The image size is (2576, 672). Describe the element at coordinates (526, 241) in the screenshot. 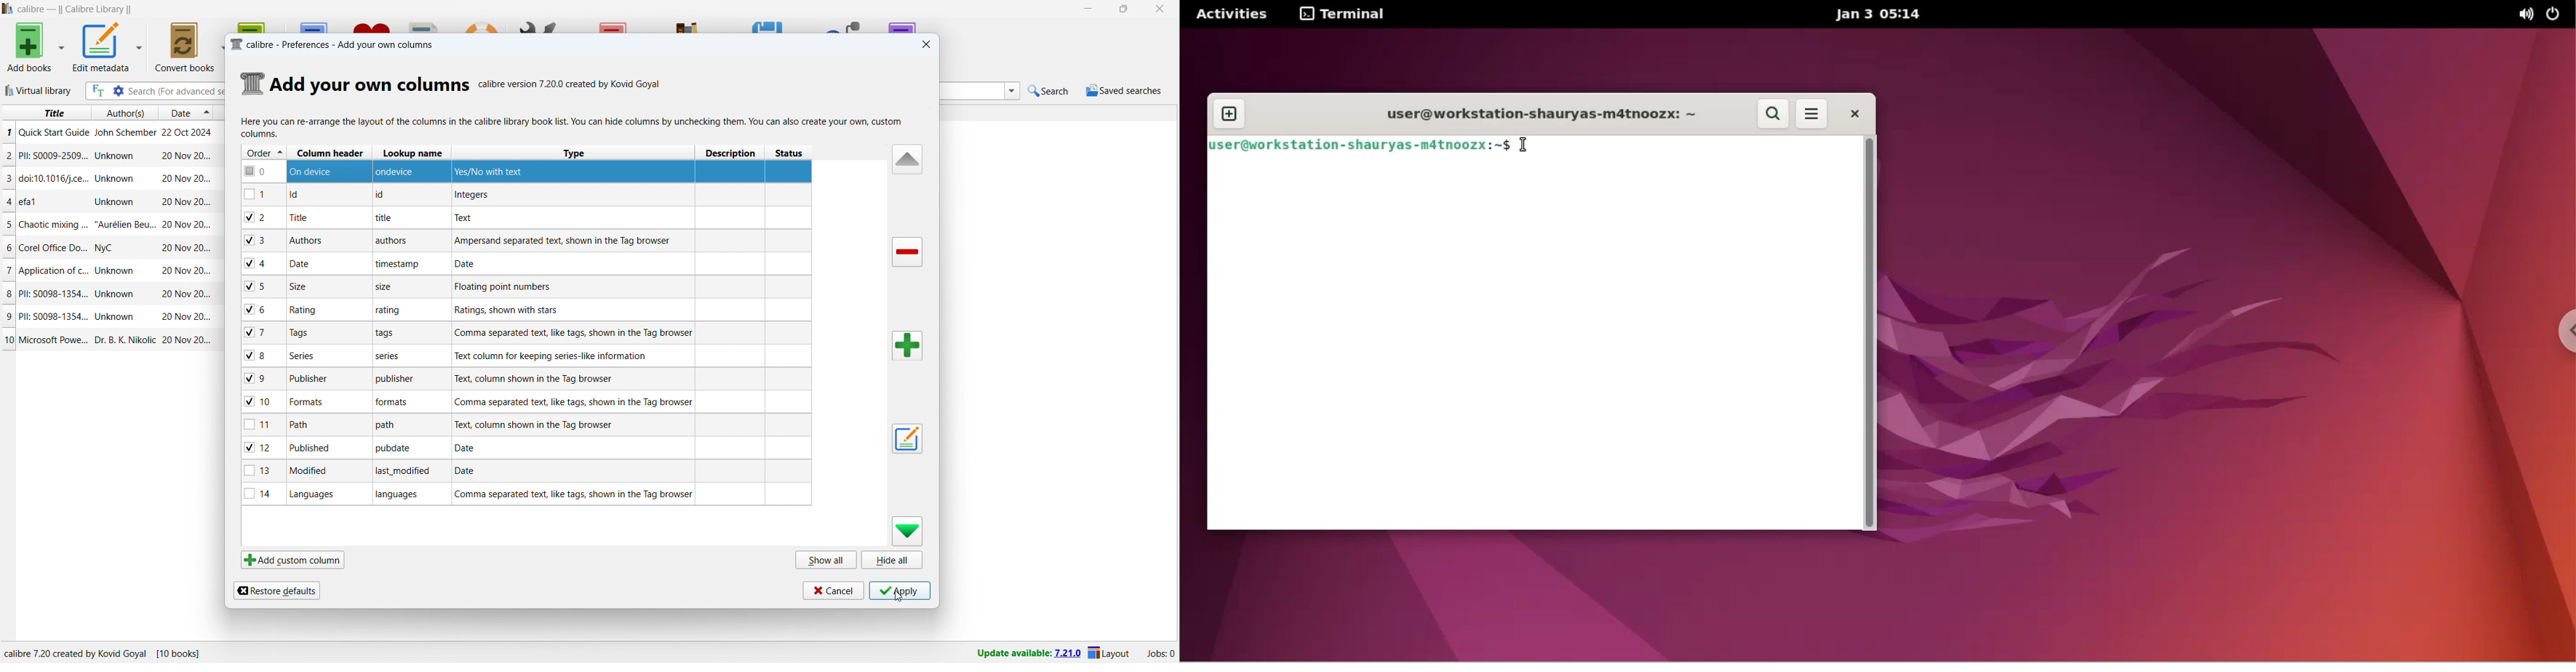

I see `v3 ‘Authors authors. Ampersand separated text, shown in the lag browser` at that location.